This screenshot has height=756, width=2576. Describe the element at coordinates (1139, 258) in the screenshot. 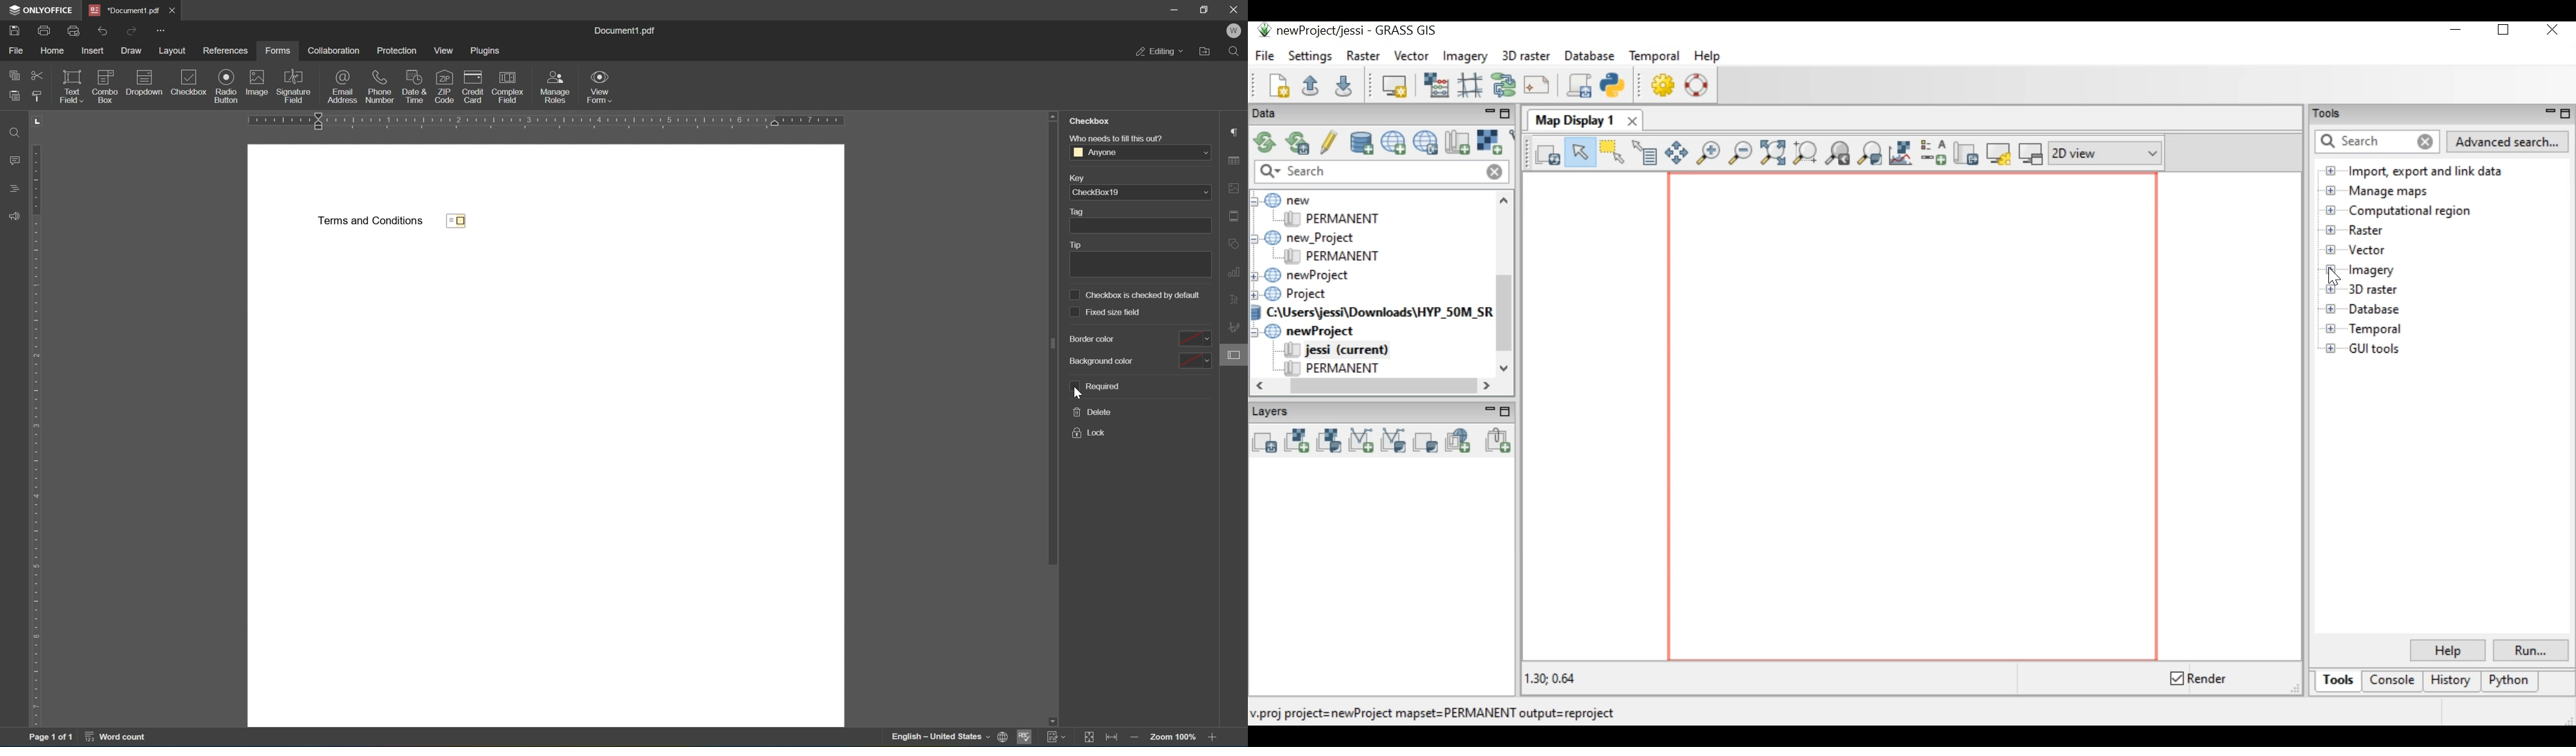

I see `tip` at that location.